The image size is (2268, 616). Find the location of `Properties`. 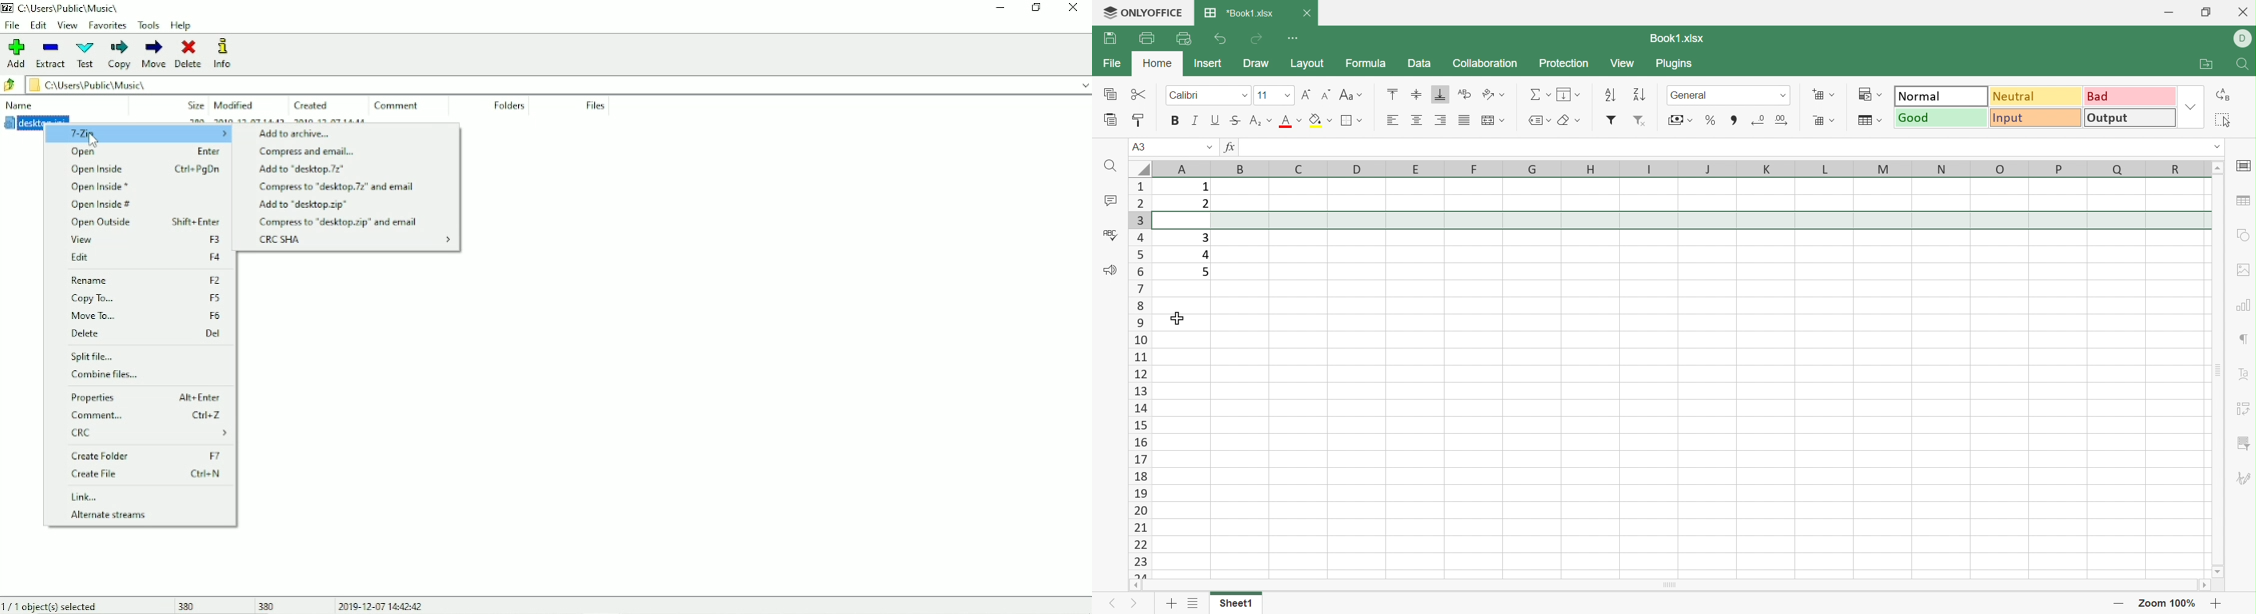

Properties is located at coordinates (148, 398).